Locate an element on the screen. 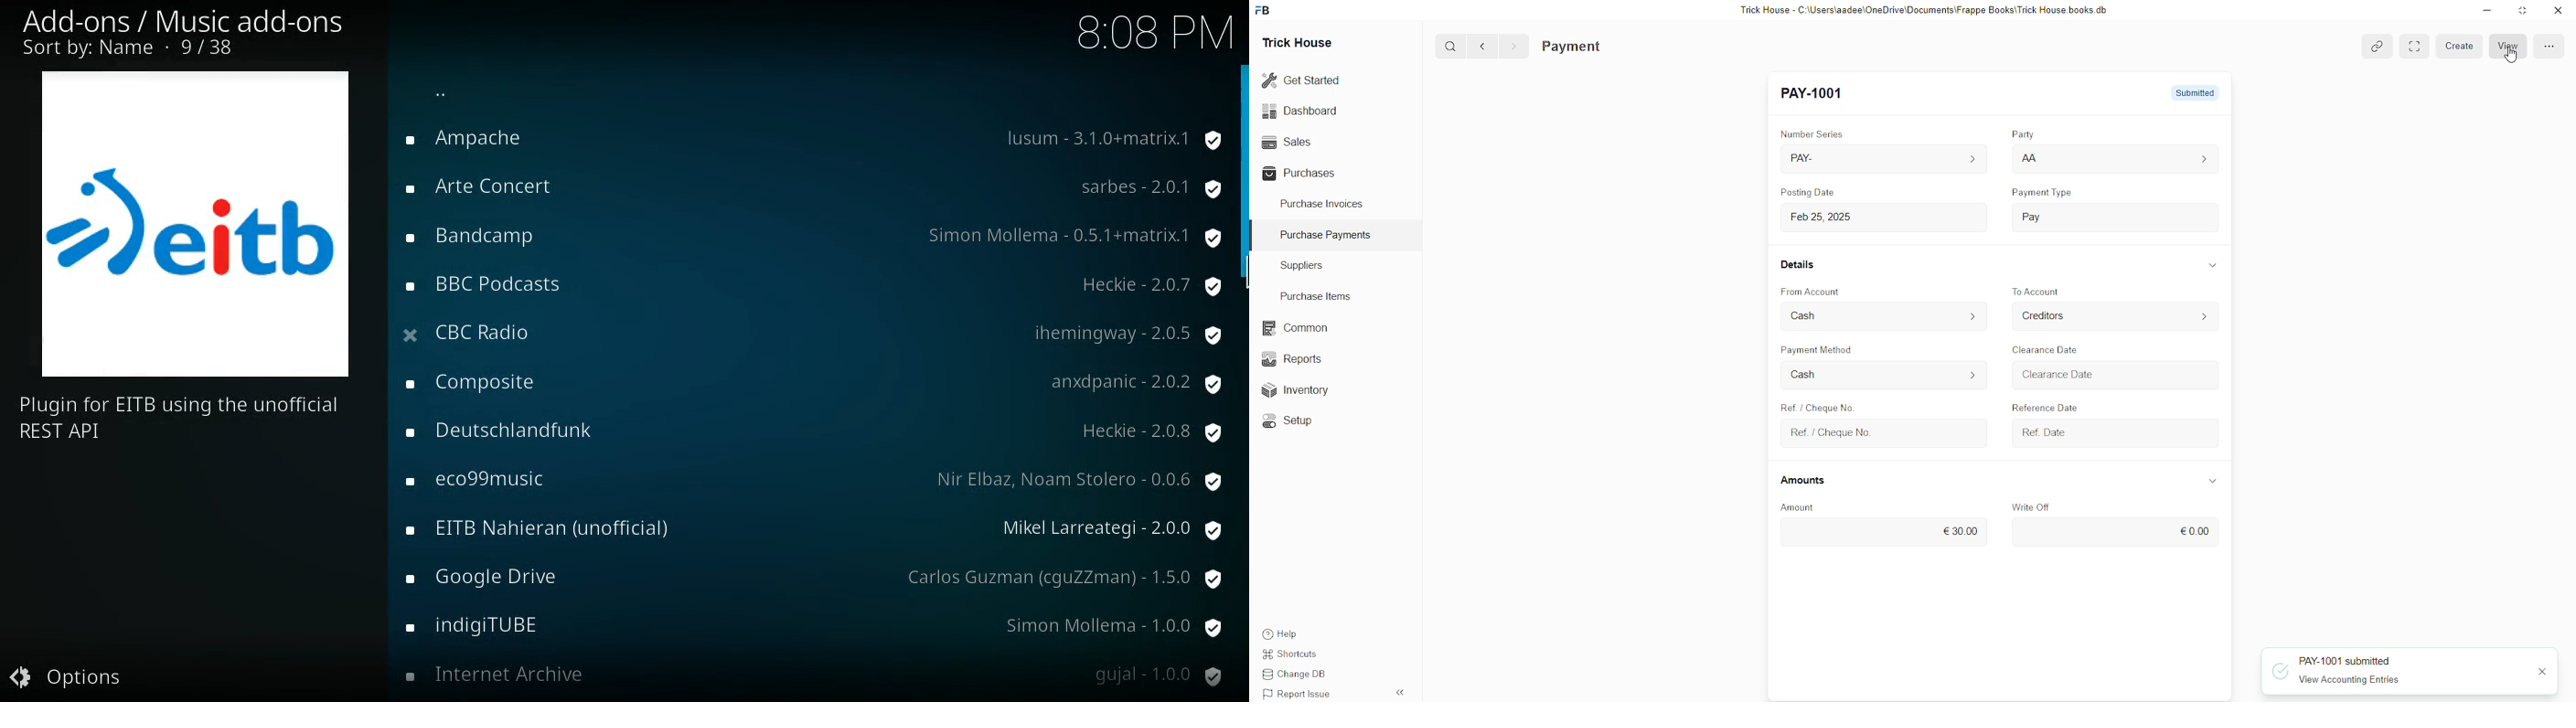  Reference Date is located at coordinates (2043, 405).